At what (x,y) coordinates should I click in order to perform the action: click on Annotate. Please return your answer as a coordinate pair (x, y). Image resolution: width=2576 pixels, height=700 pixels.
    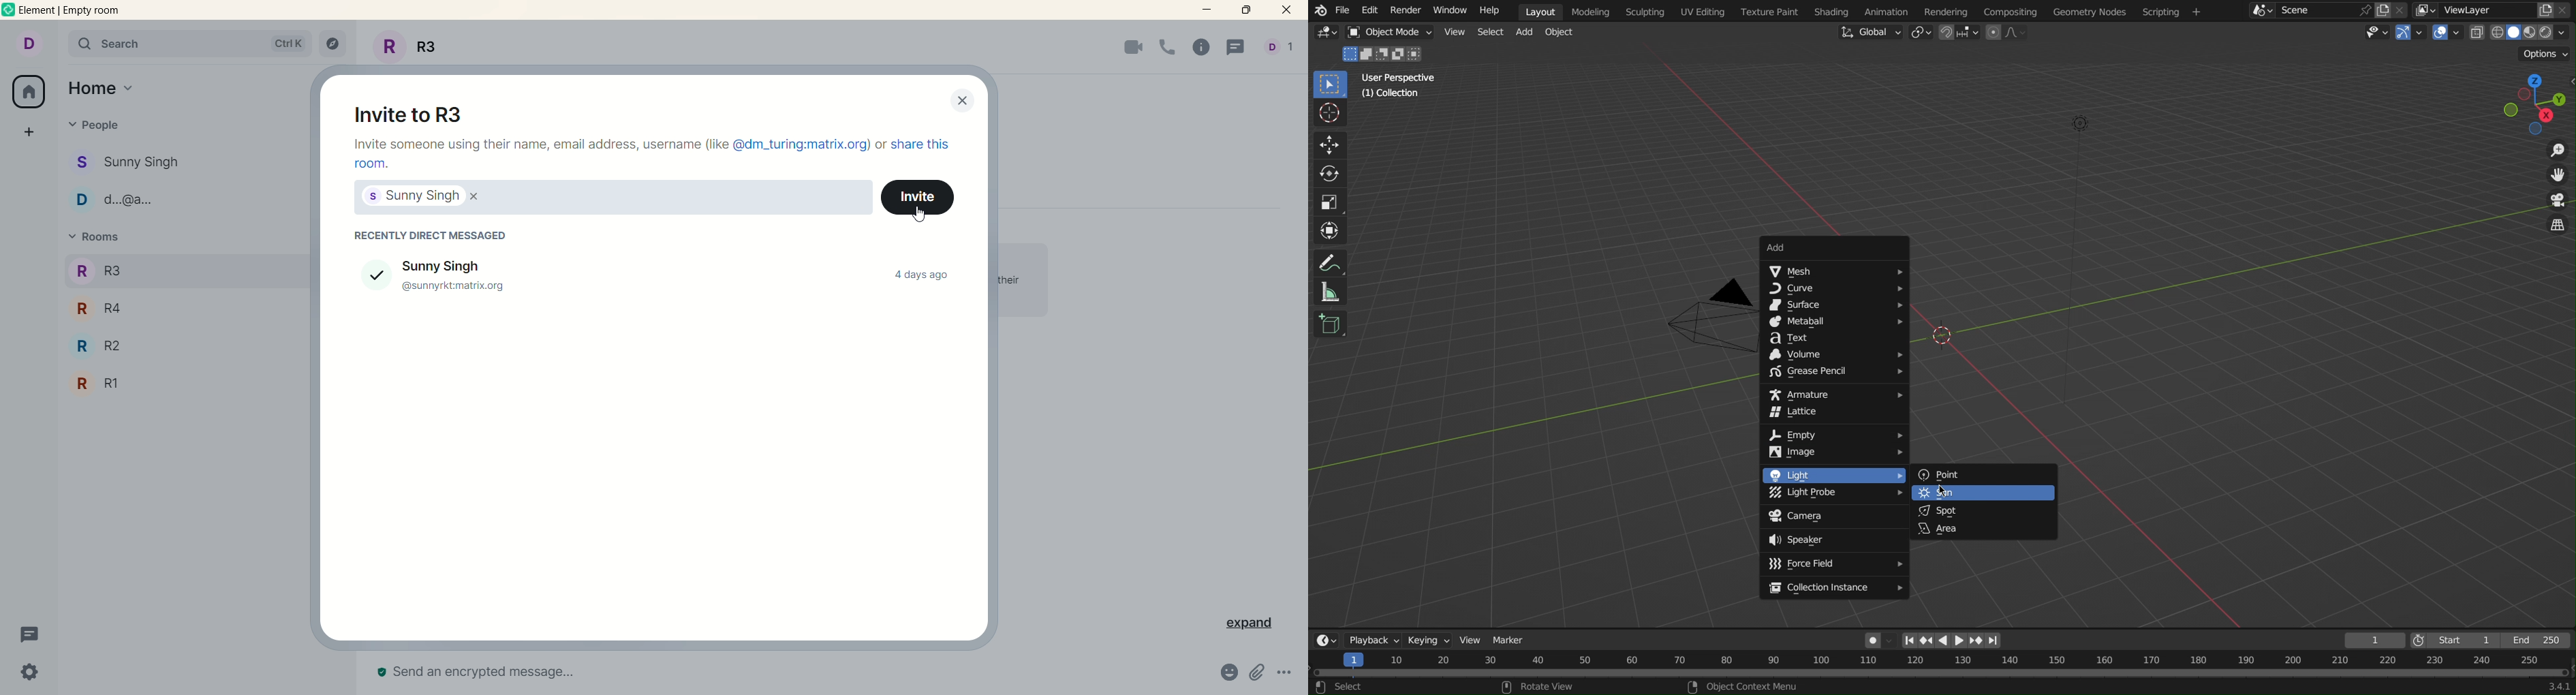
    Looking at the image, I should click on (1333, 261).